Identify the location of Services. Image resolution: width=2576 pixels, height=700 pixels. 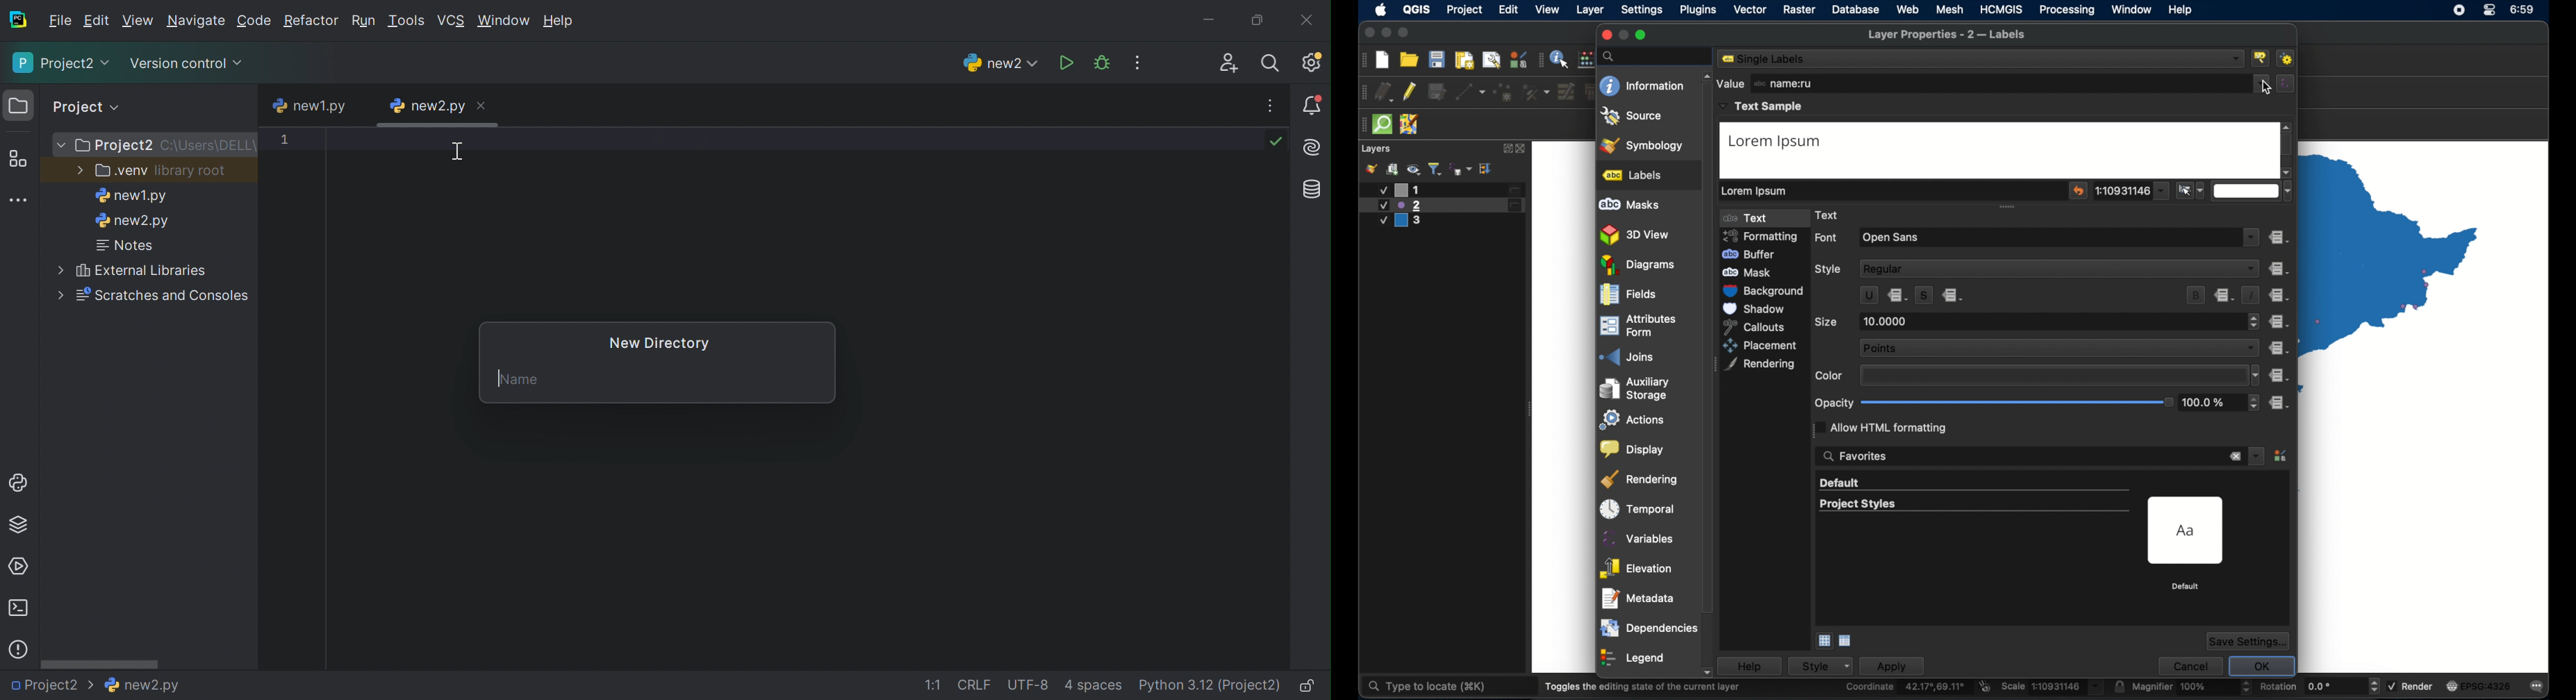
(22, 565).